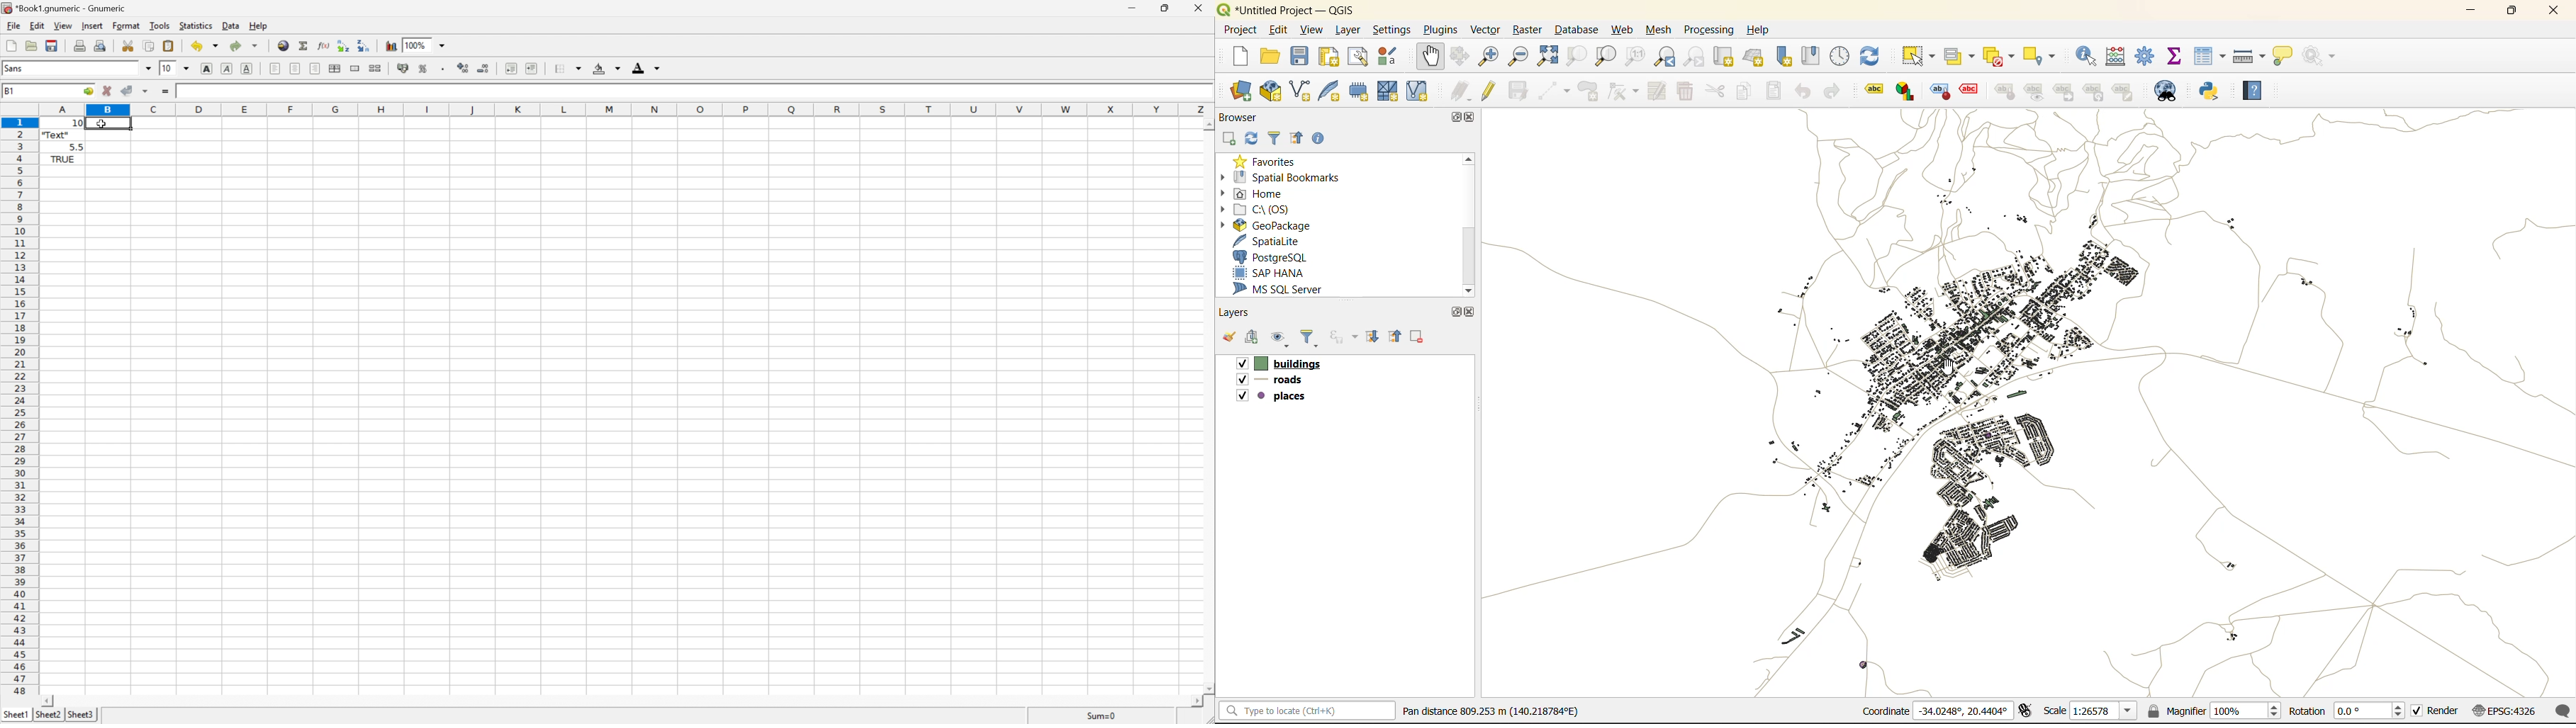 The image size is (2576, 728). What do you see at coordinates (1588, 92) in the screenshot?
I see `add polygon` at bounding box center [1588, 92].